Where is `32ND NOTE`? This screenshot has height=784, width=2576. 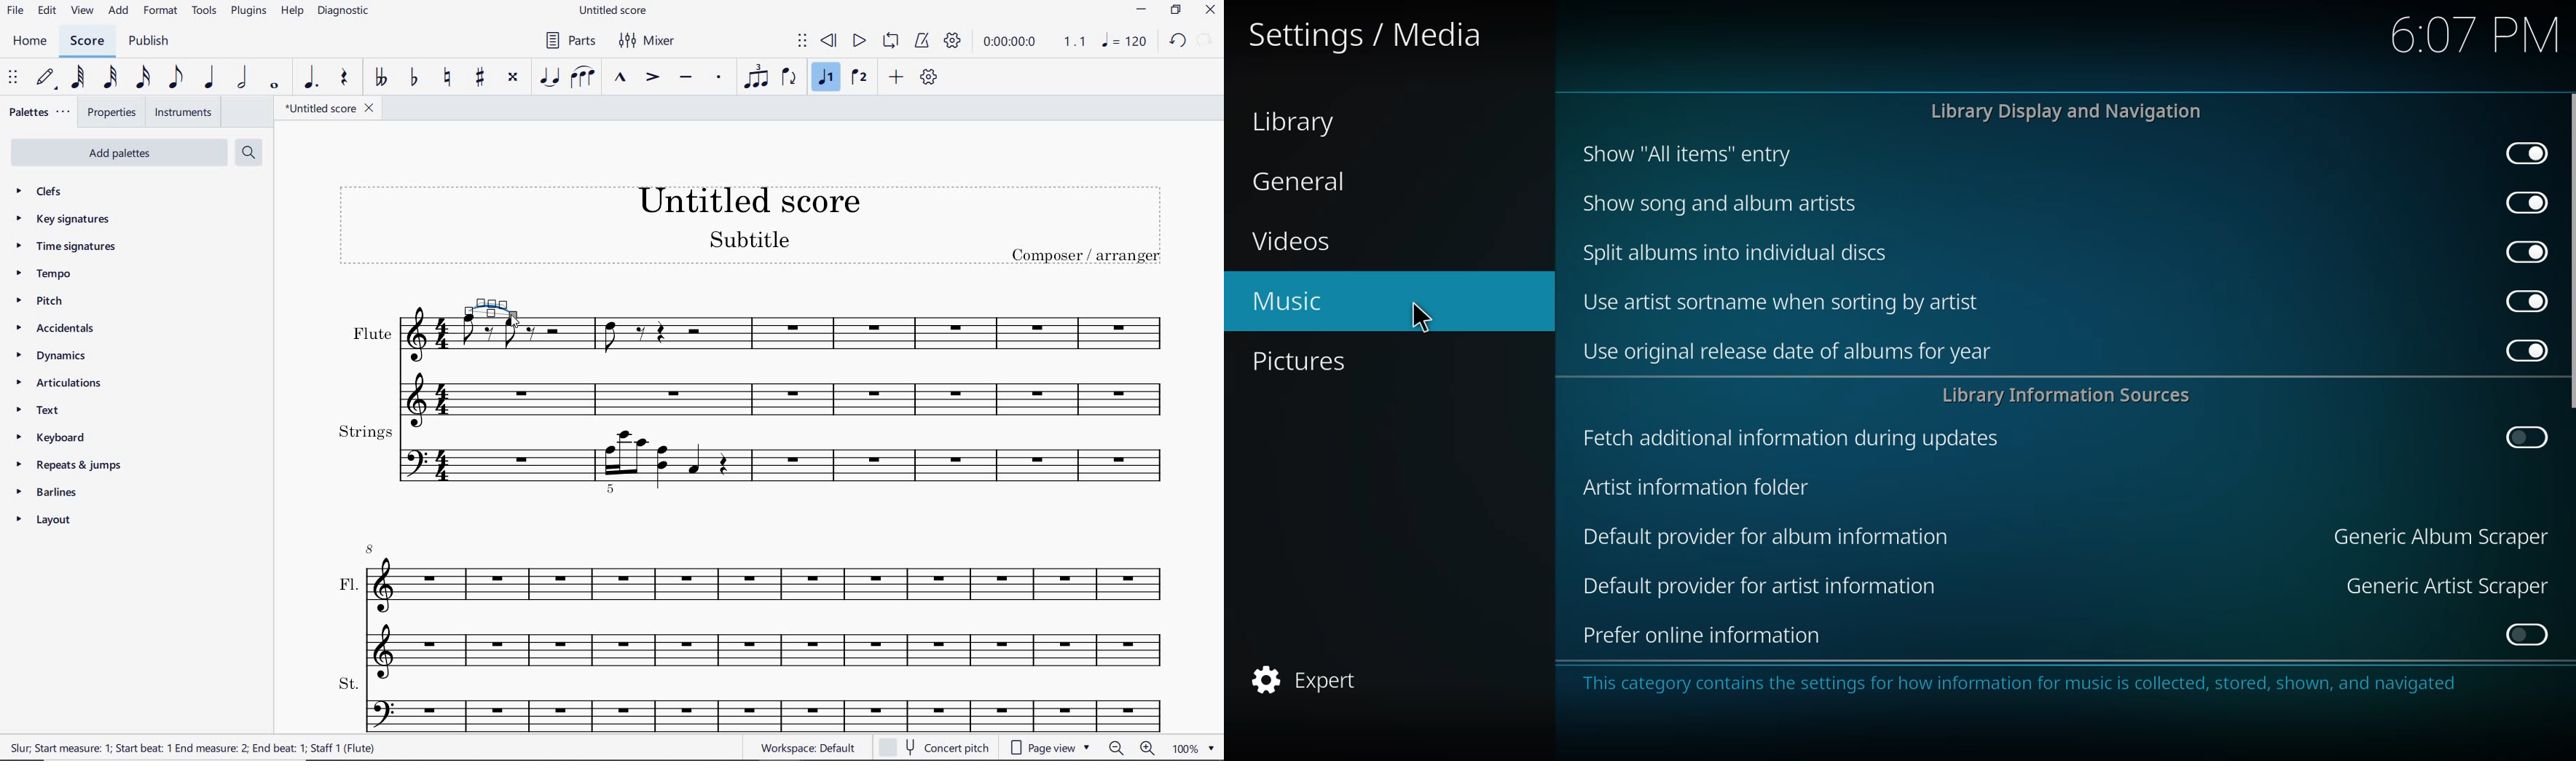 32ND NOTE is located at coordinates (108, 78).